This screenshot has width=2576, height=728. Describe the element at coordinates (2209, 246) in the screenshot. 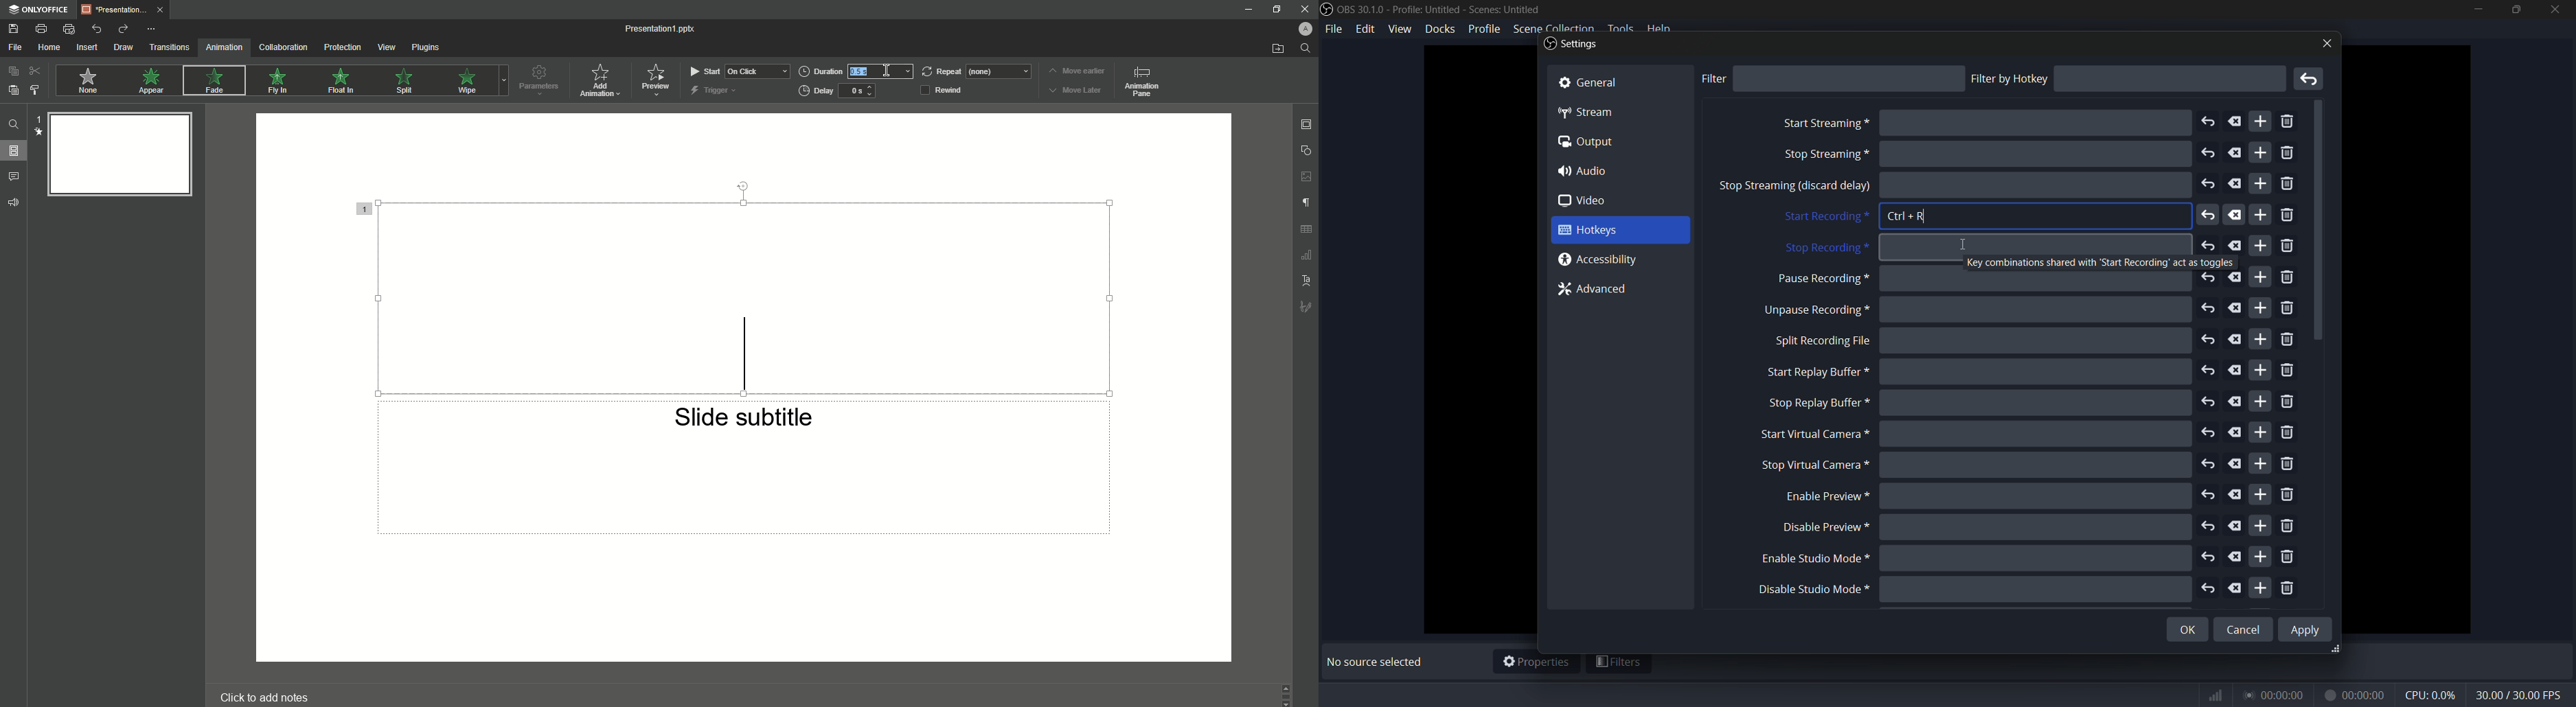

I see `undo` at that location.